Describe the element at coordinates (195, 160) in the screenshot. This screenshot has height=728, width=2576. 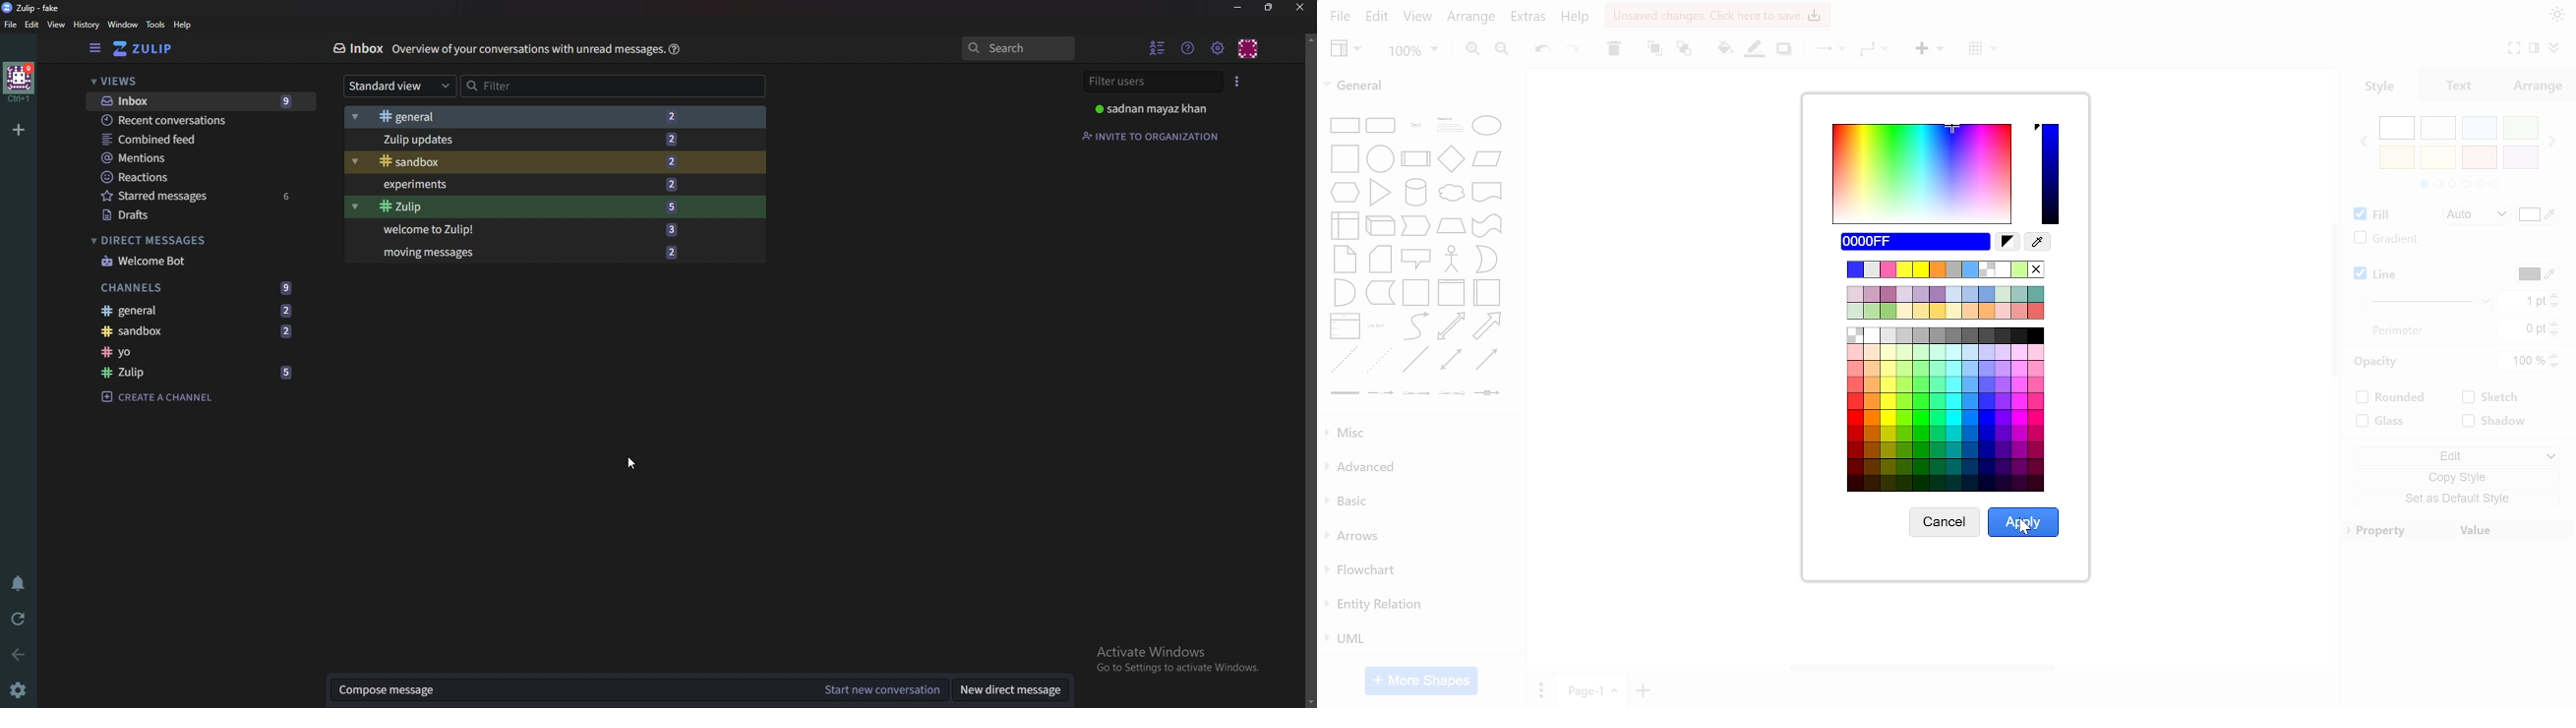
I see `Mentions` at that location.